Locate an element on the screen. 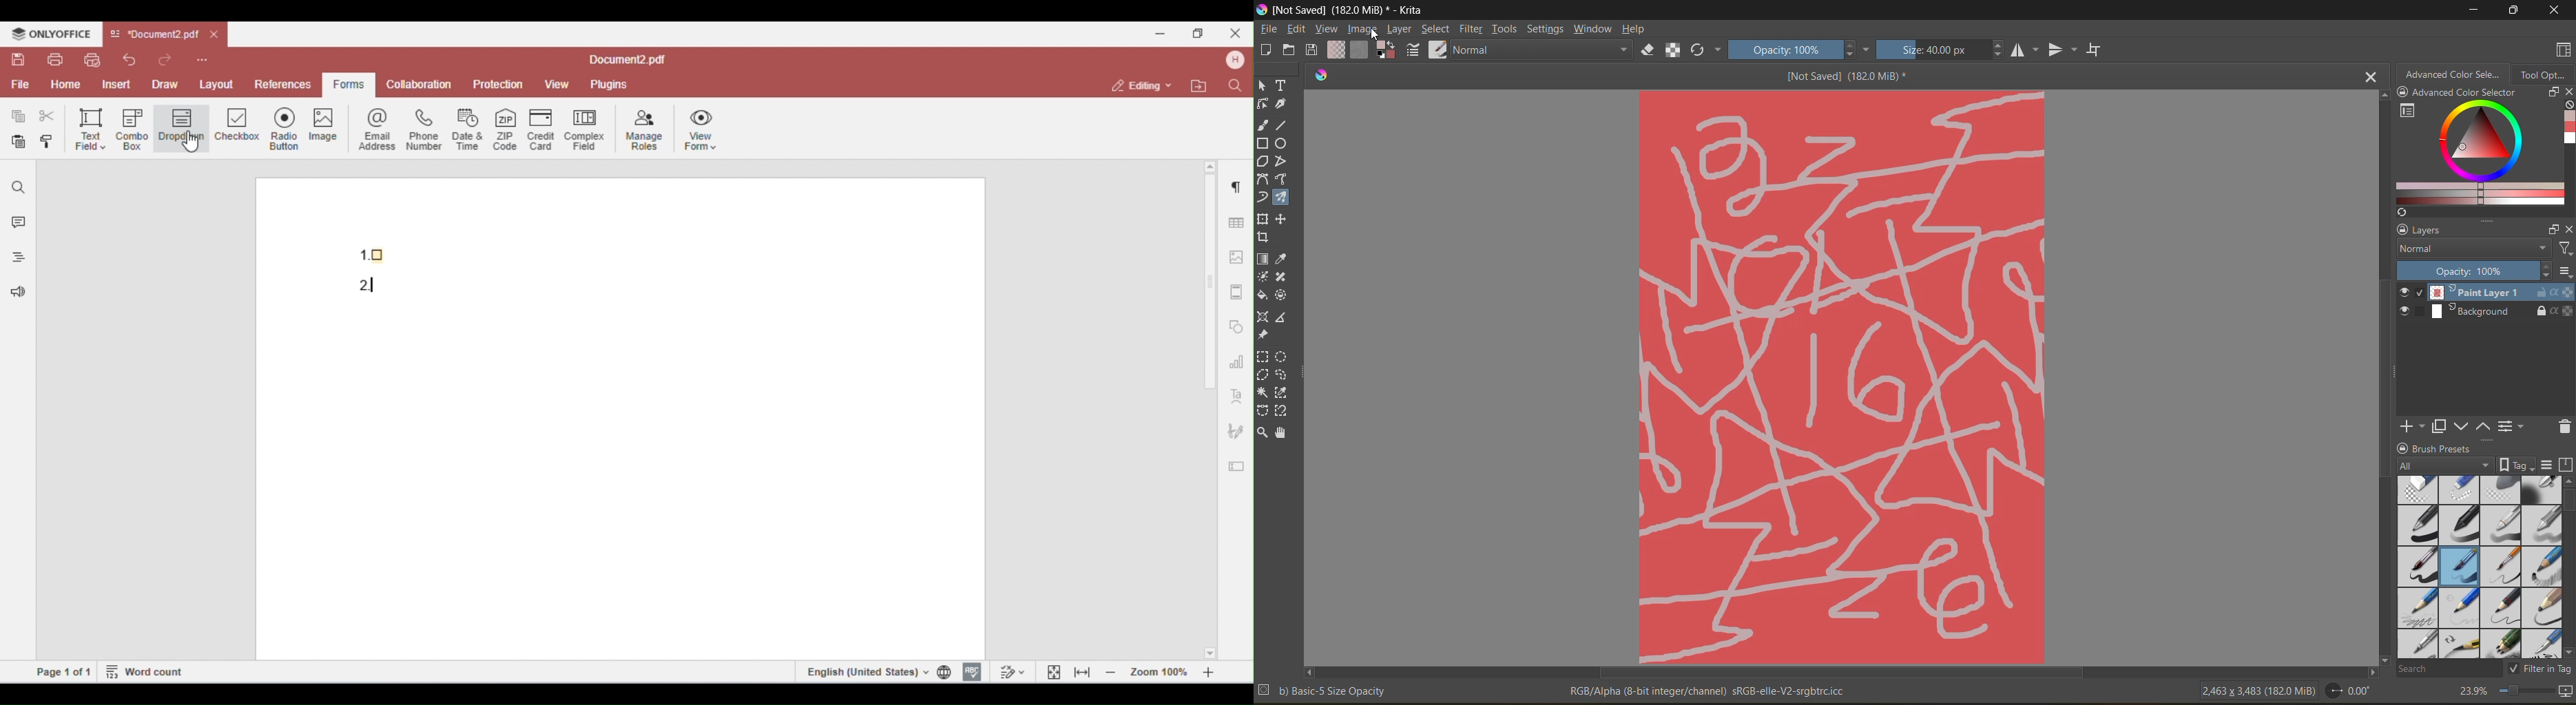 The height and width of the screenshot is (728, 2576). window is located at coordinates (1596, 31).